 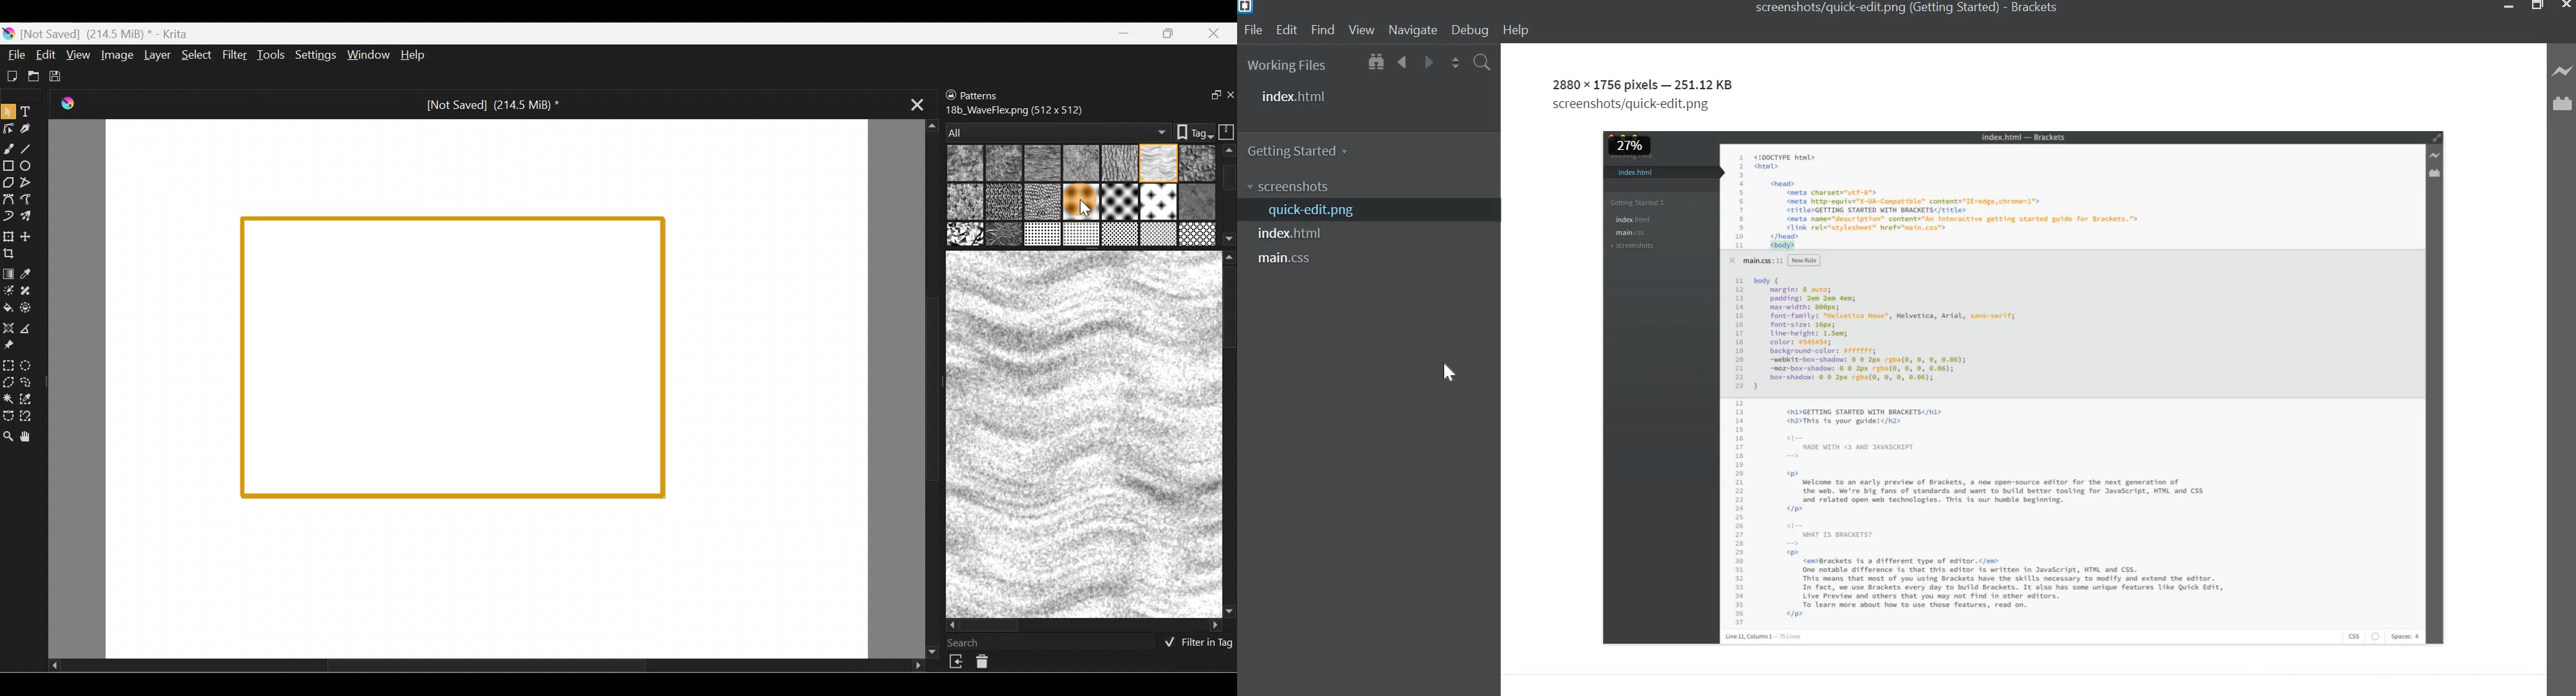 What do you see at coordinates (235, 53) in the screenshot?
I see `Filter` at bounding box center [235, 53].